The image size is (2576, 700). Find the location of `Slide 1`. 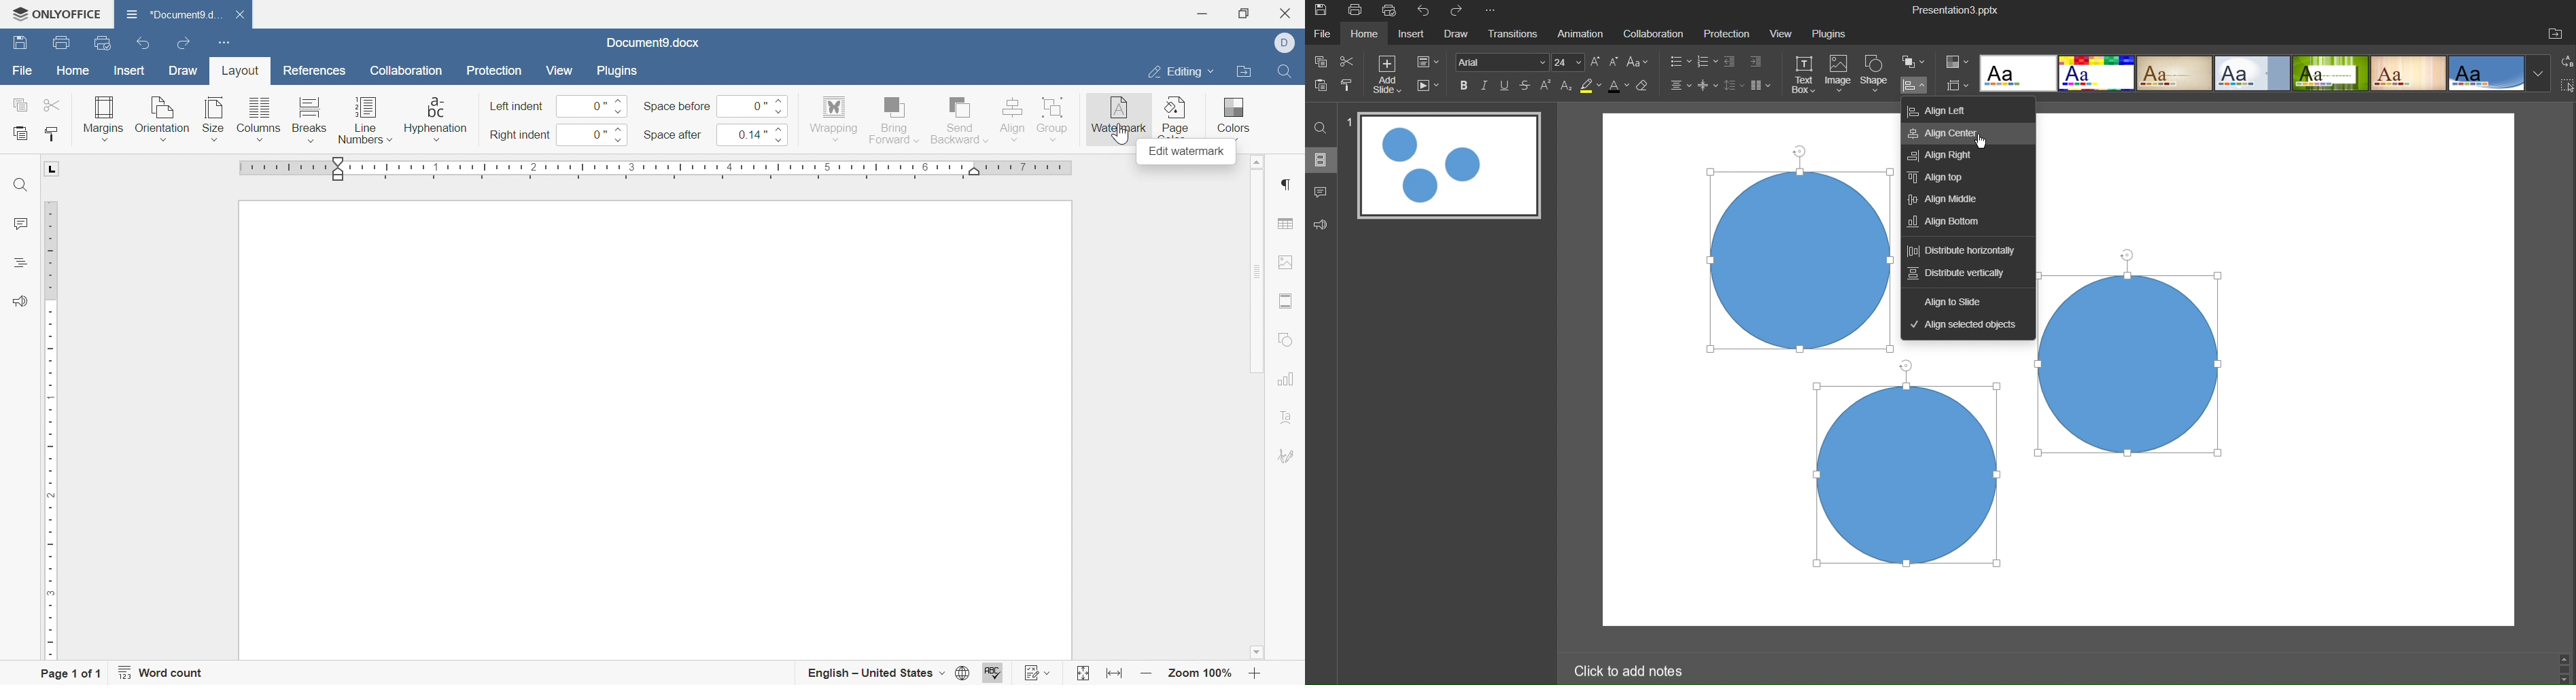

Slide 1 is located at coordinates (1449, 168).